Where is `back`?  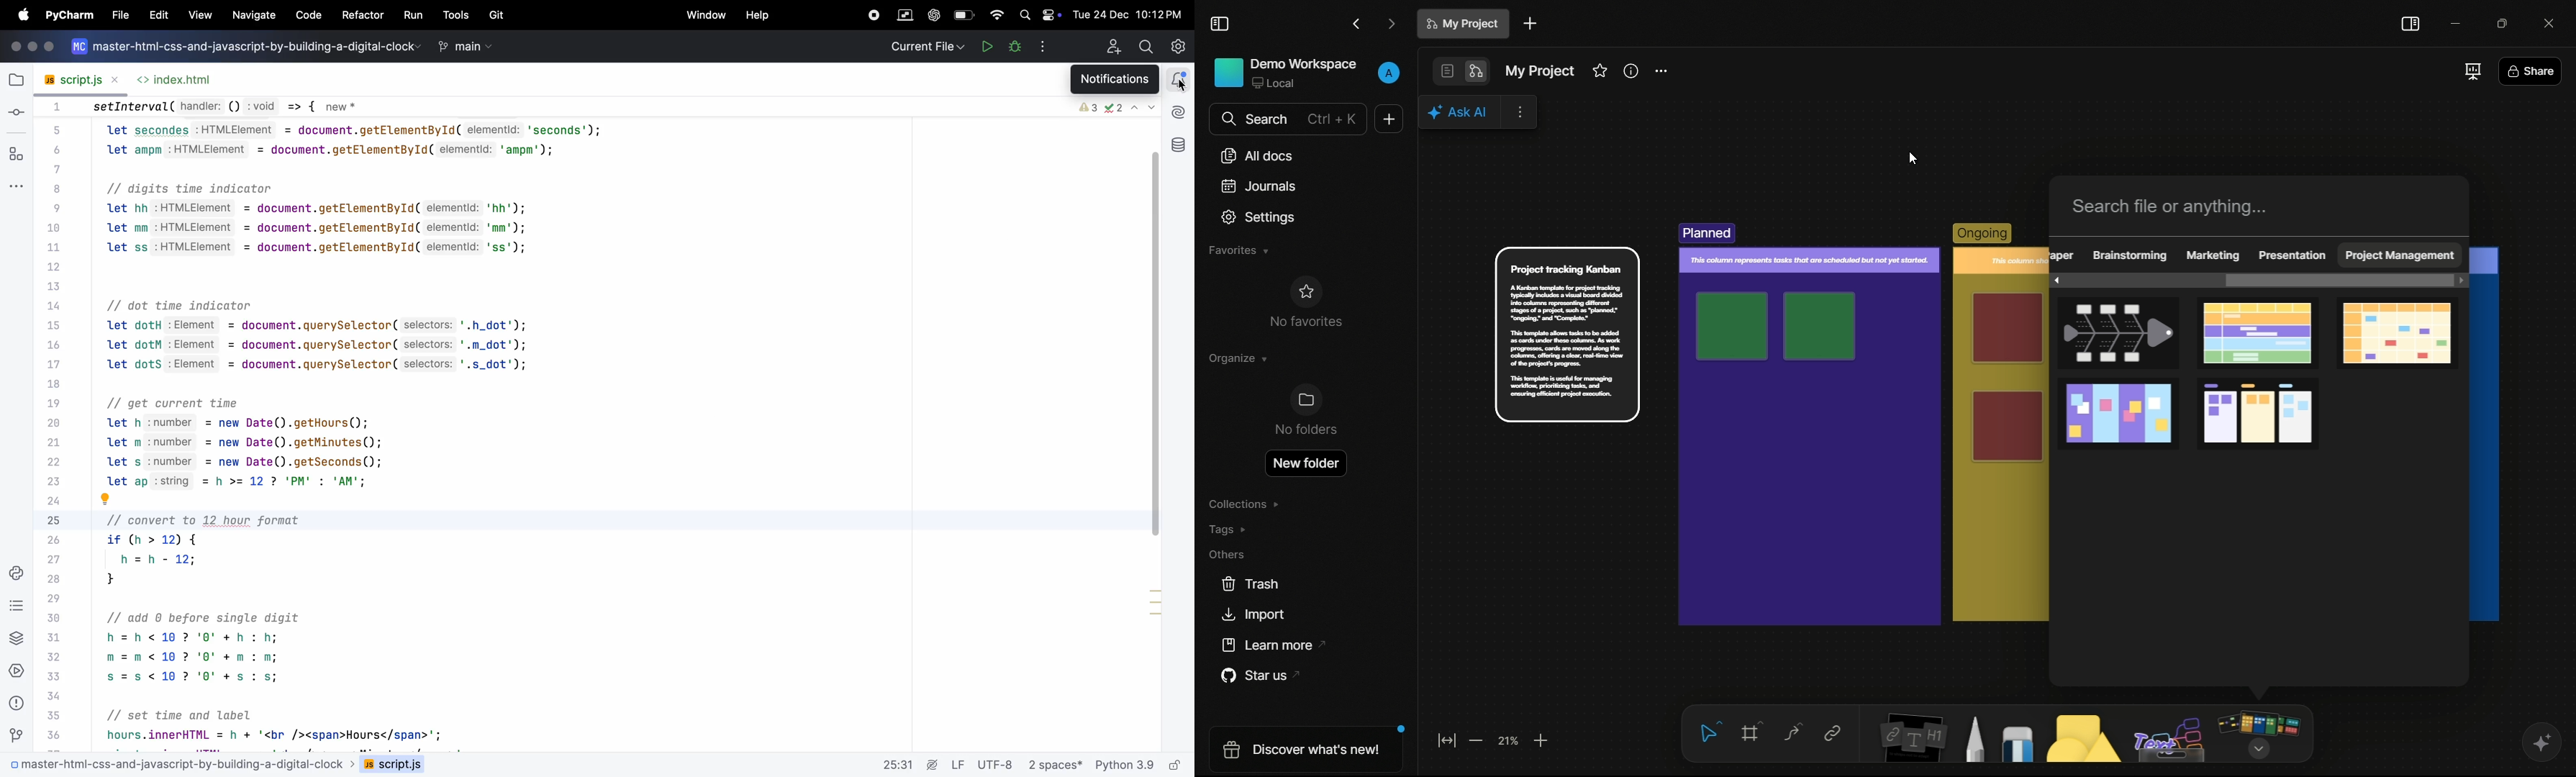
back is located at coordinates (1357, 24).